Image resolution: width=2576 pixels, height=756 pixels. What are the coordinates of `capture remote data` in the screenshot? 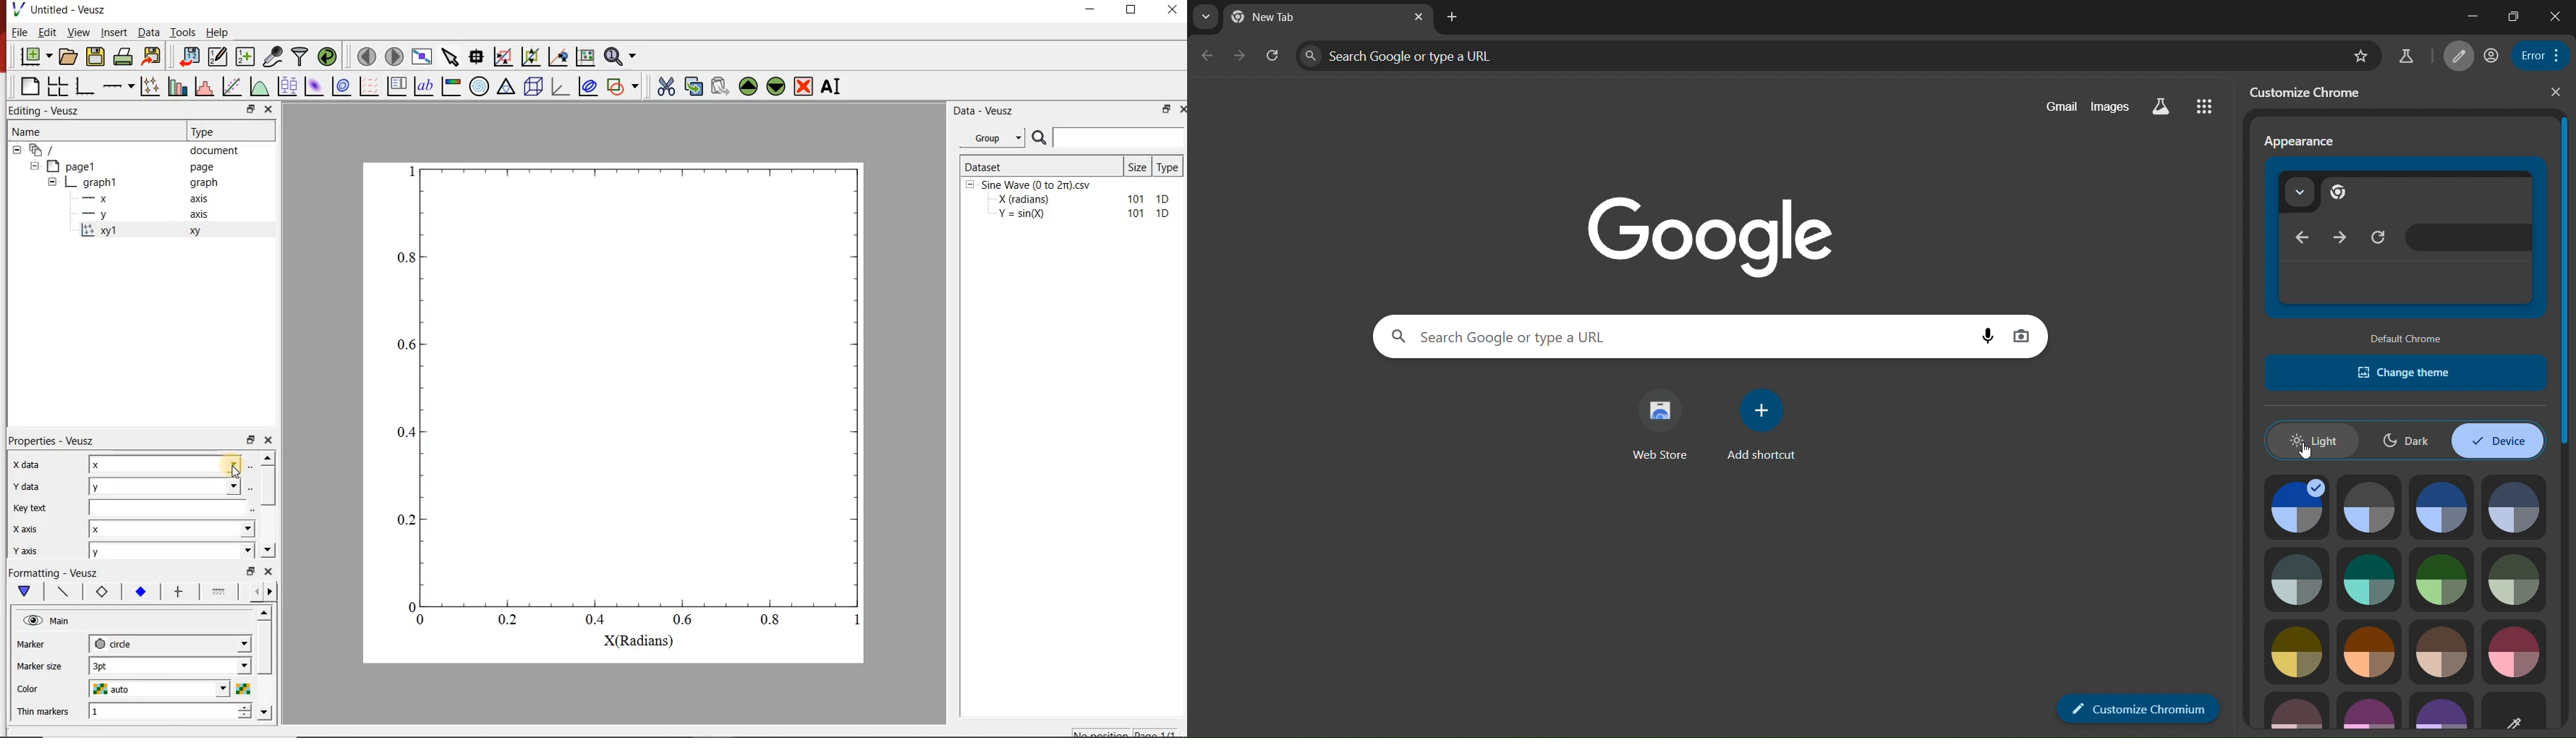 It's located at (274, 57).